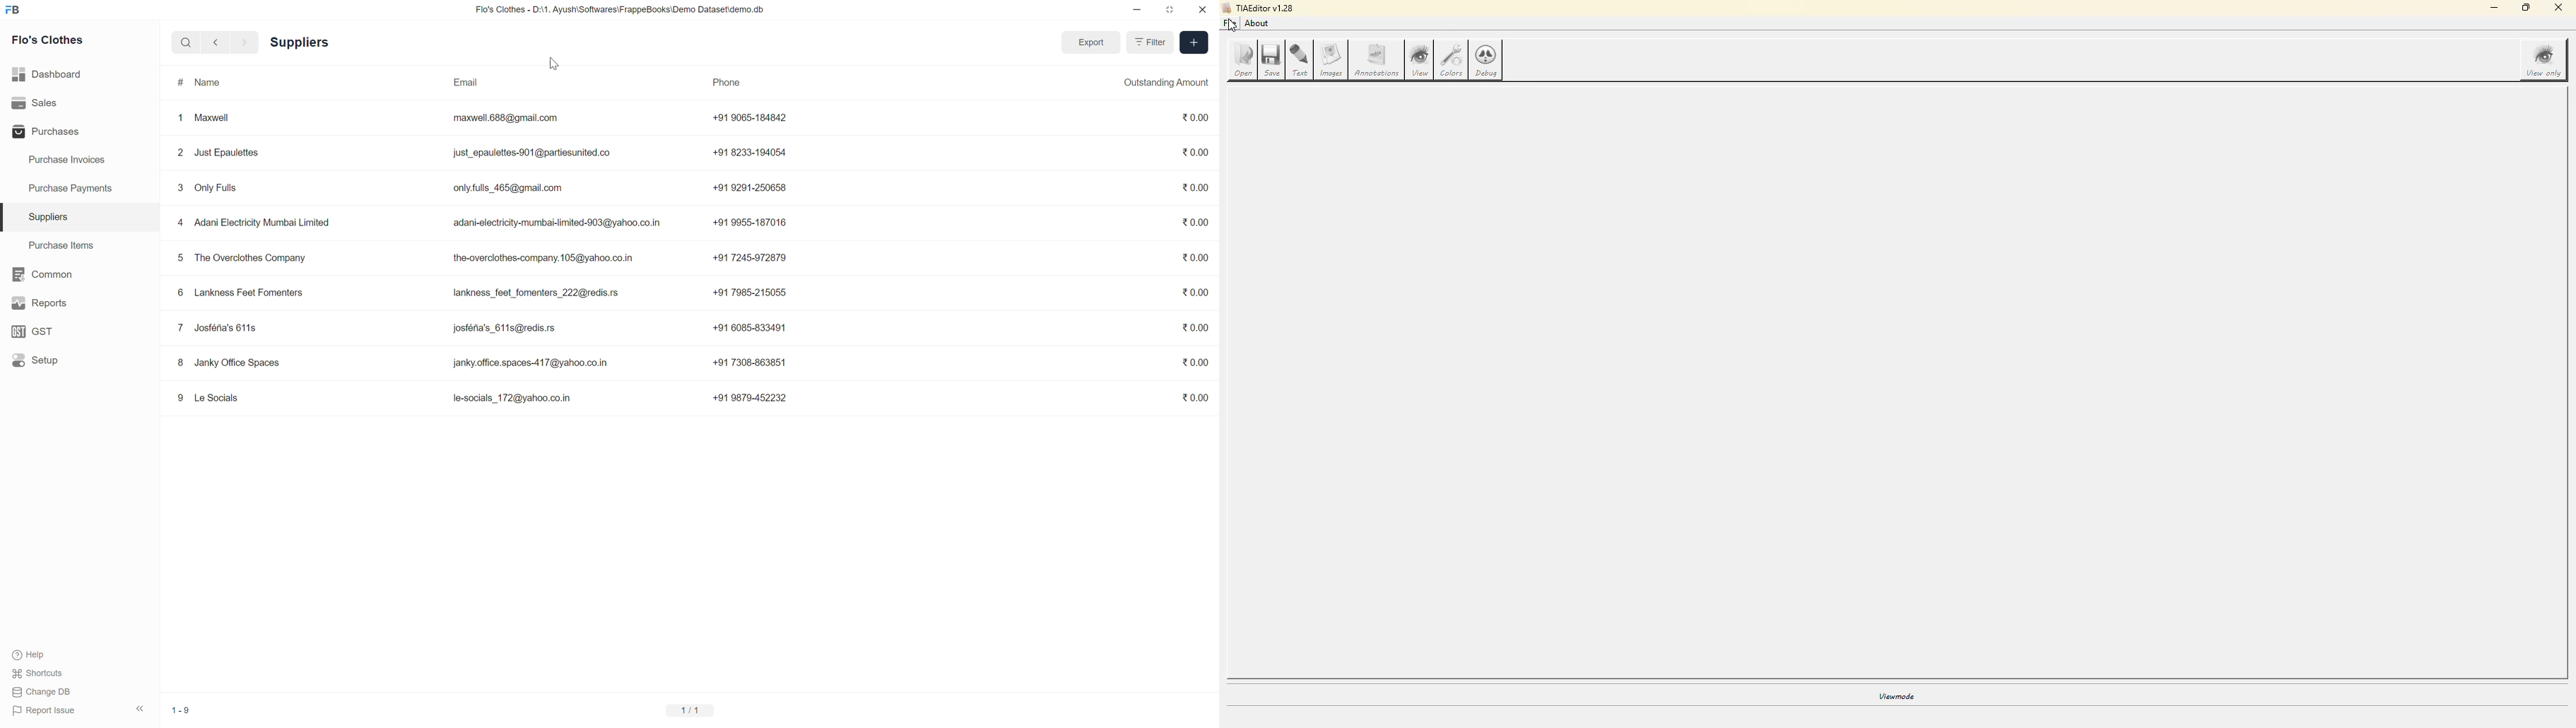 The image size is (2576, 728). Describe the element at coordinates (12, 10) in the screenshot. I see `FB` at that location.